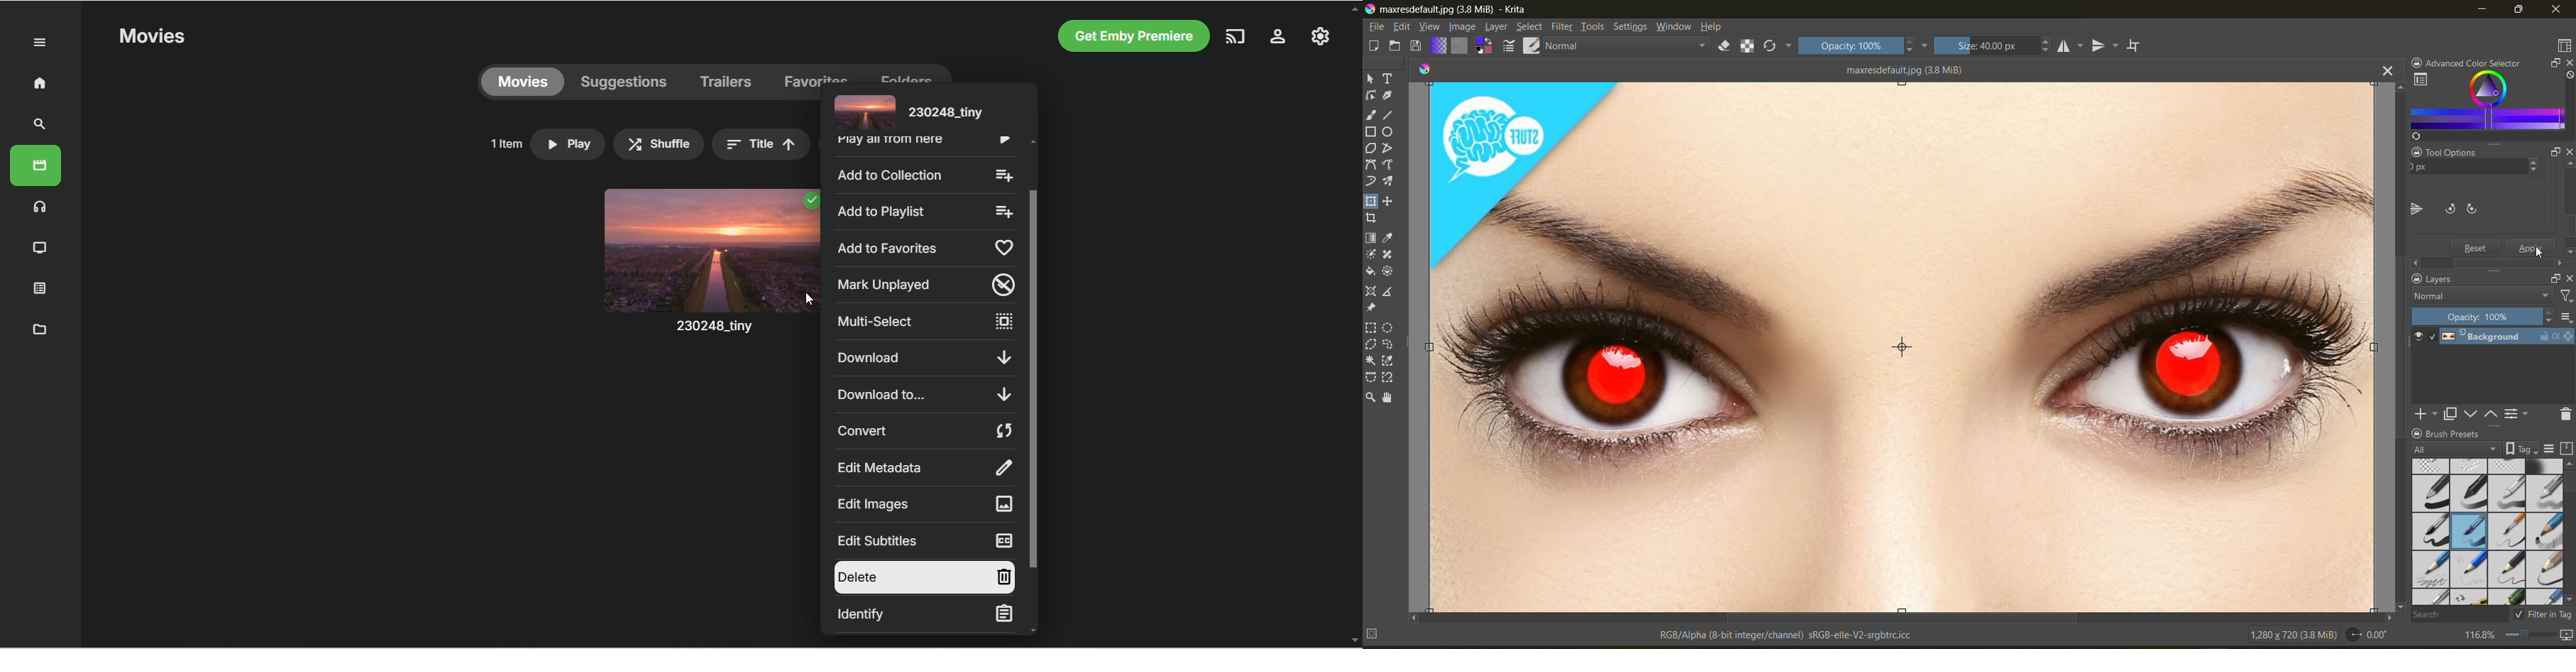  What do you see at coordinates (1864, 47) in the screenshot?
I see `opacity` at bounding box center [1864, 47].